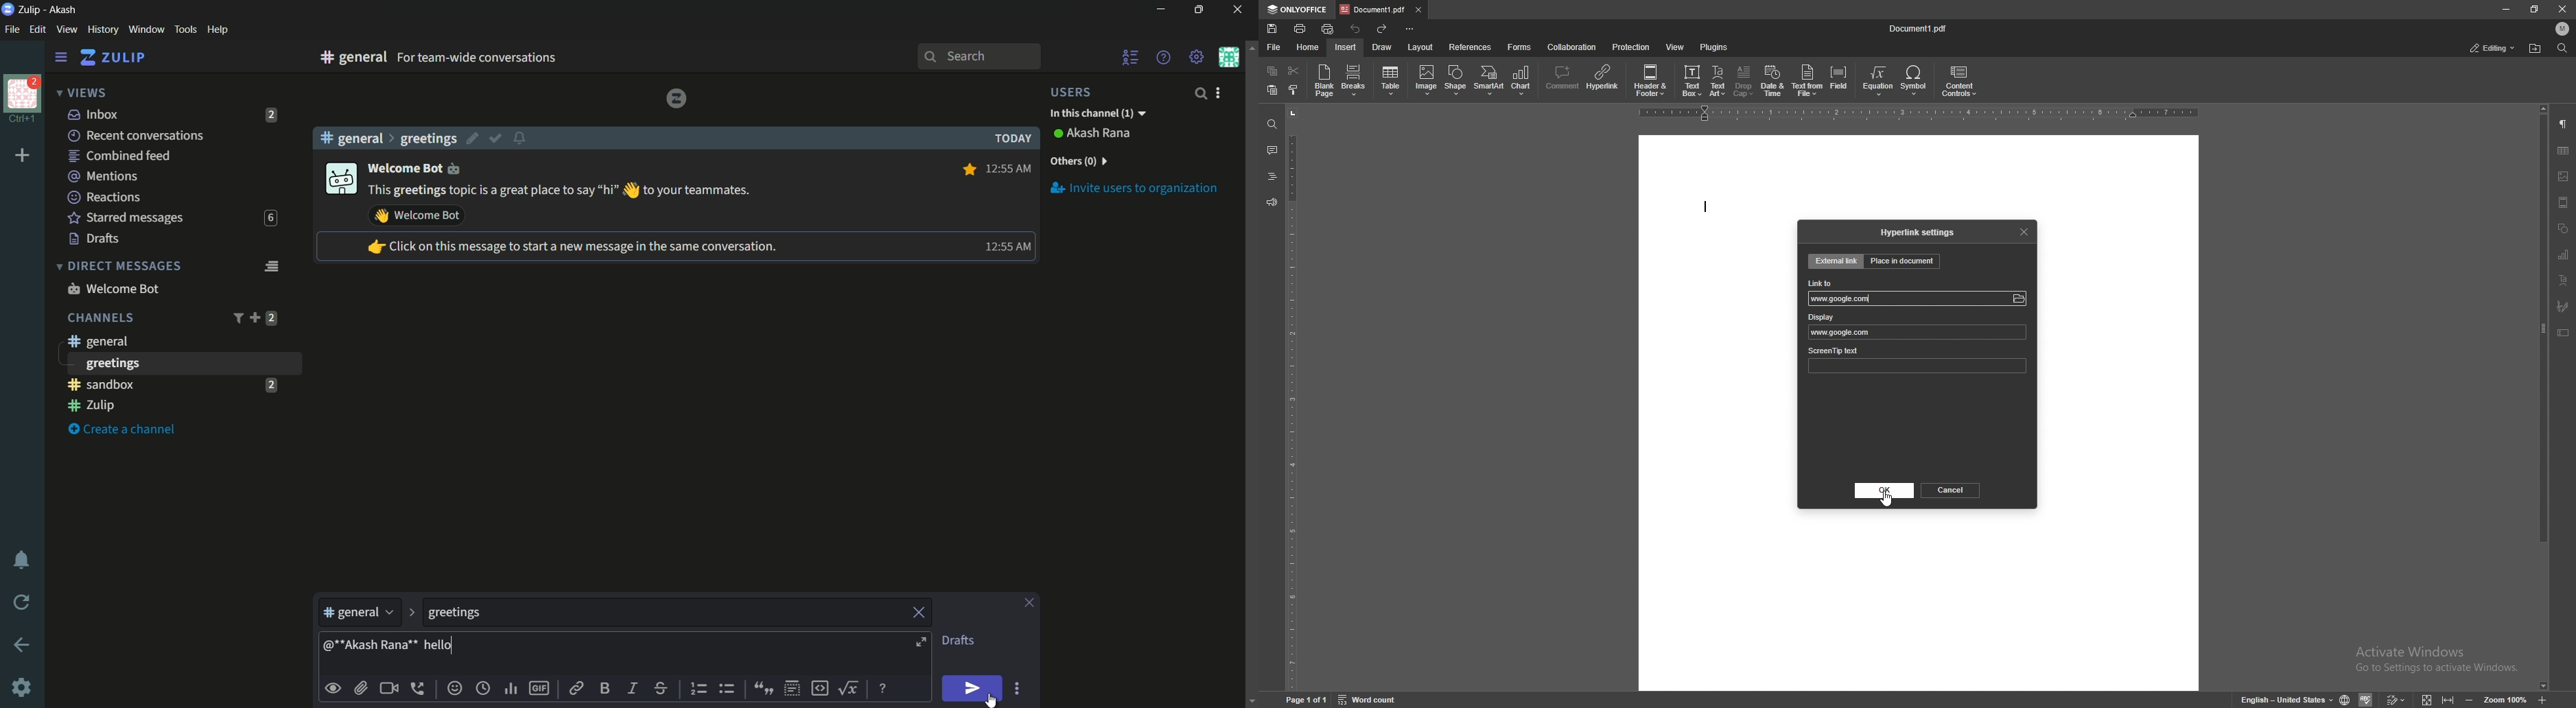  What do you see at coordinates (1845, 332) in the screenshot?
I see `www.google.com` at bounding box center [1845, 332].